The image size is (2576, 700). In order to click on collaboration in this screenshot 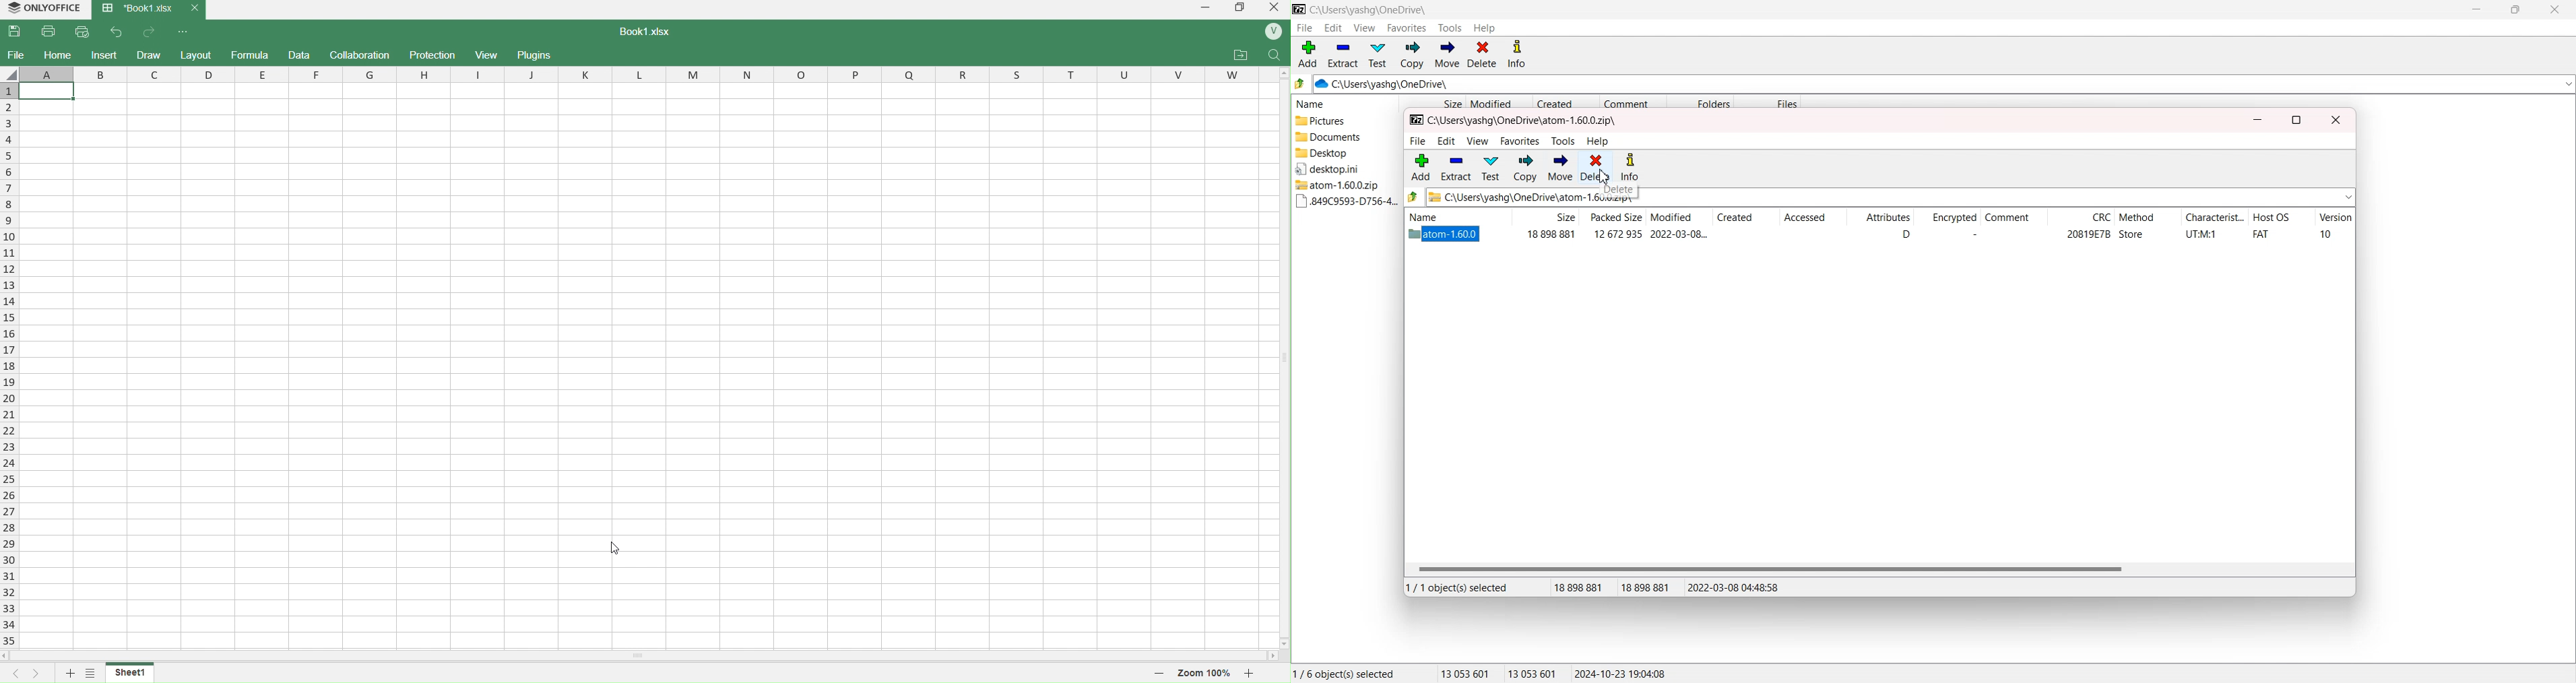, I will do `click(362, 55)`.